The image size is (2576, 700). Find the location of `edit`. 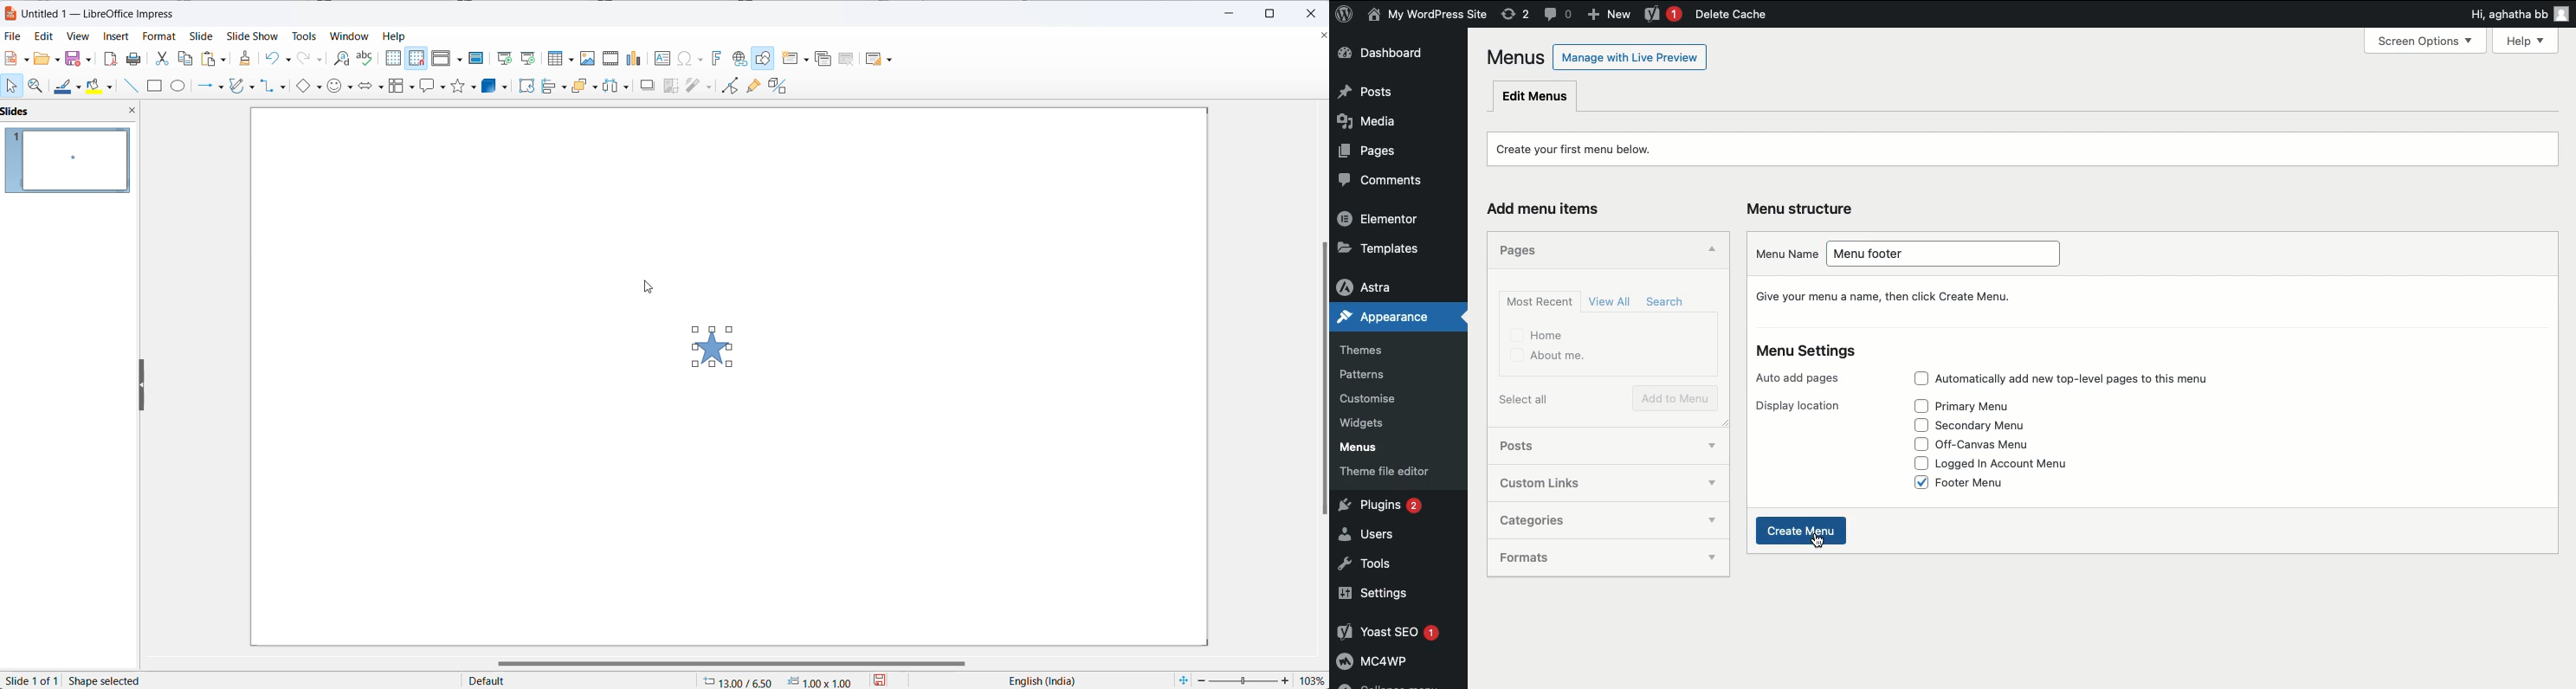

edit is located at coordinates (40, 37).